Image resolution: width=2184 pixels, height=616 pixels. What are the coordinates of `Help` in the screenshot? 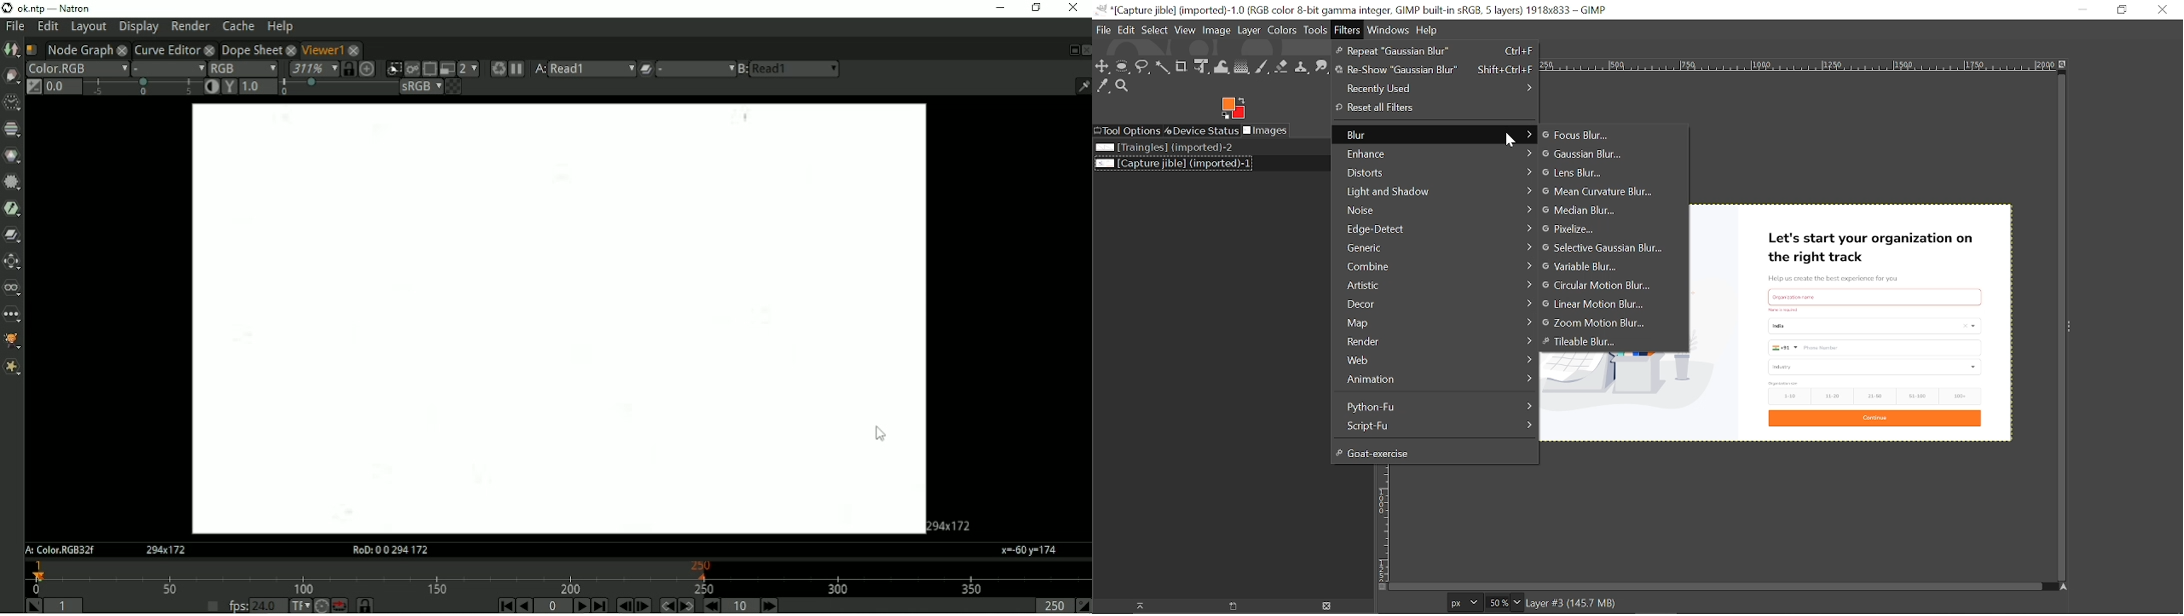 It's located at (281, 27).